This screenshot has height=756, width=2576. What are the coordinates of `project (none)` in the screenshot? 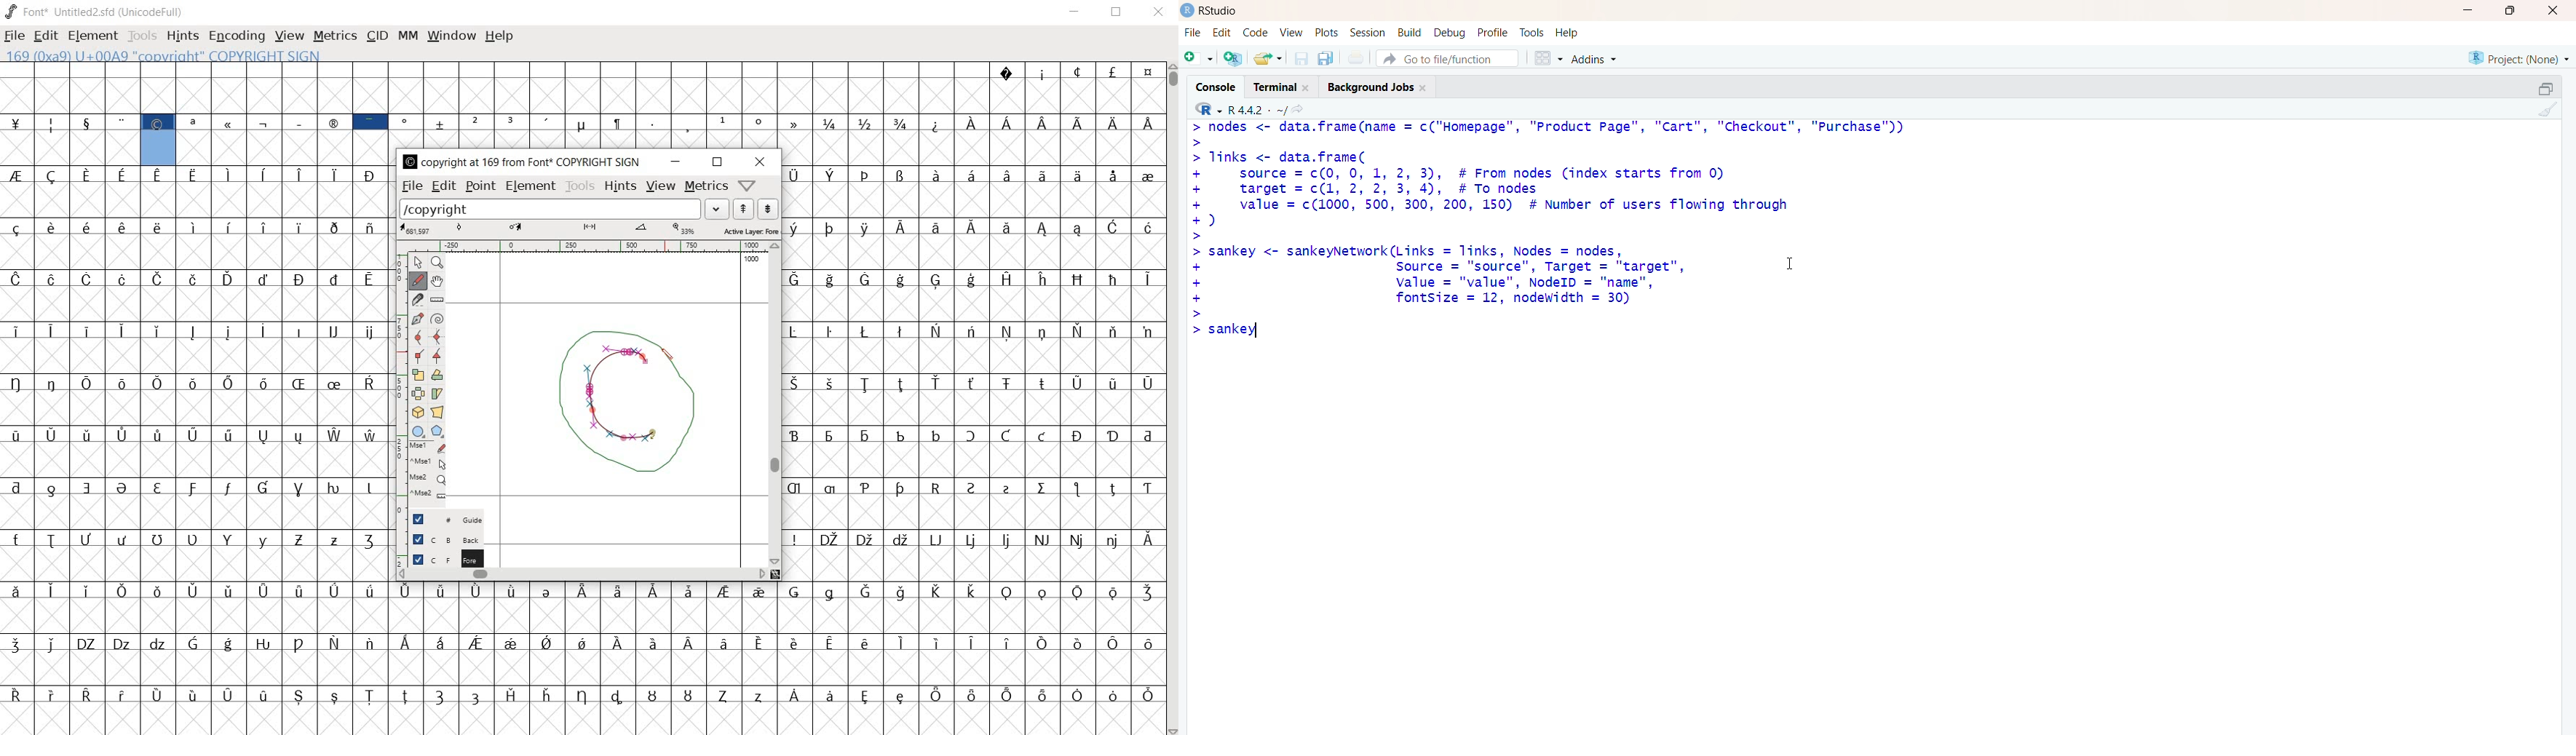 It's located at (2509, 57).